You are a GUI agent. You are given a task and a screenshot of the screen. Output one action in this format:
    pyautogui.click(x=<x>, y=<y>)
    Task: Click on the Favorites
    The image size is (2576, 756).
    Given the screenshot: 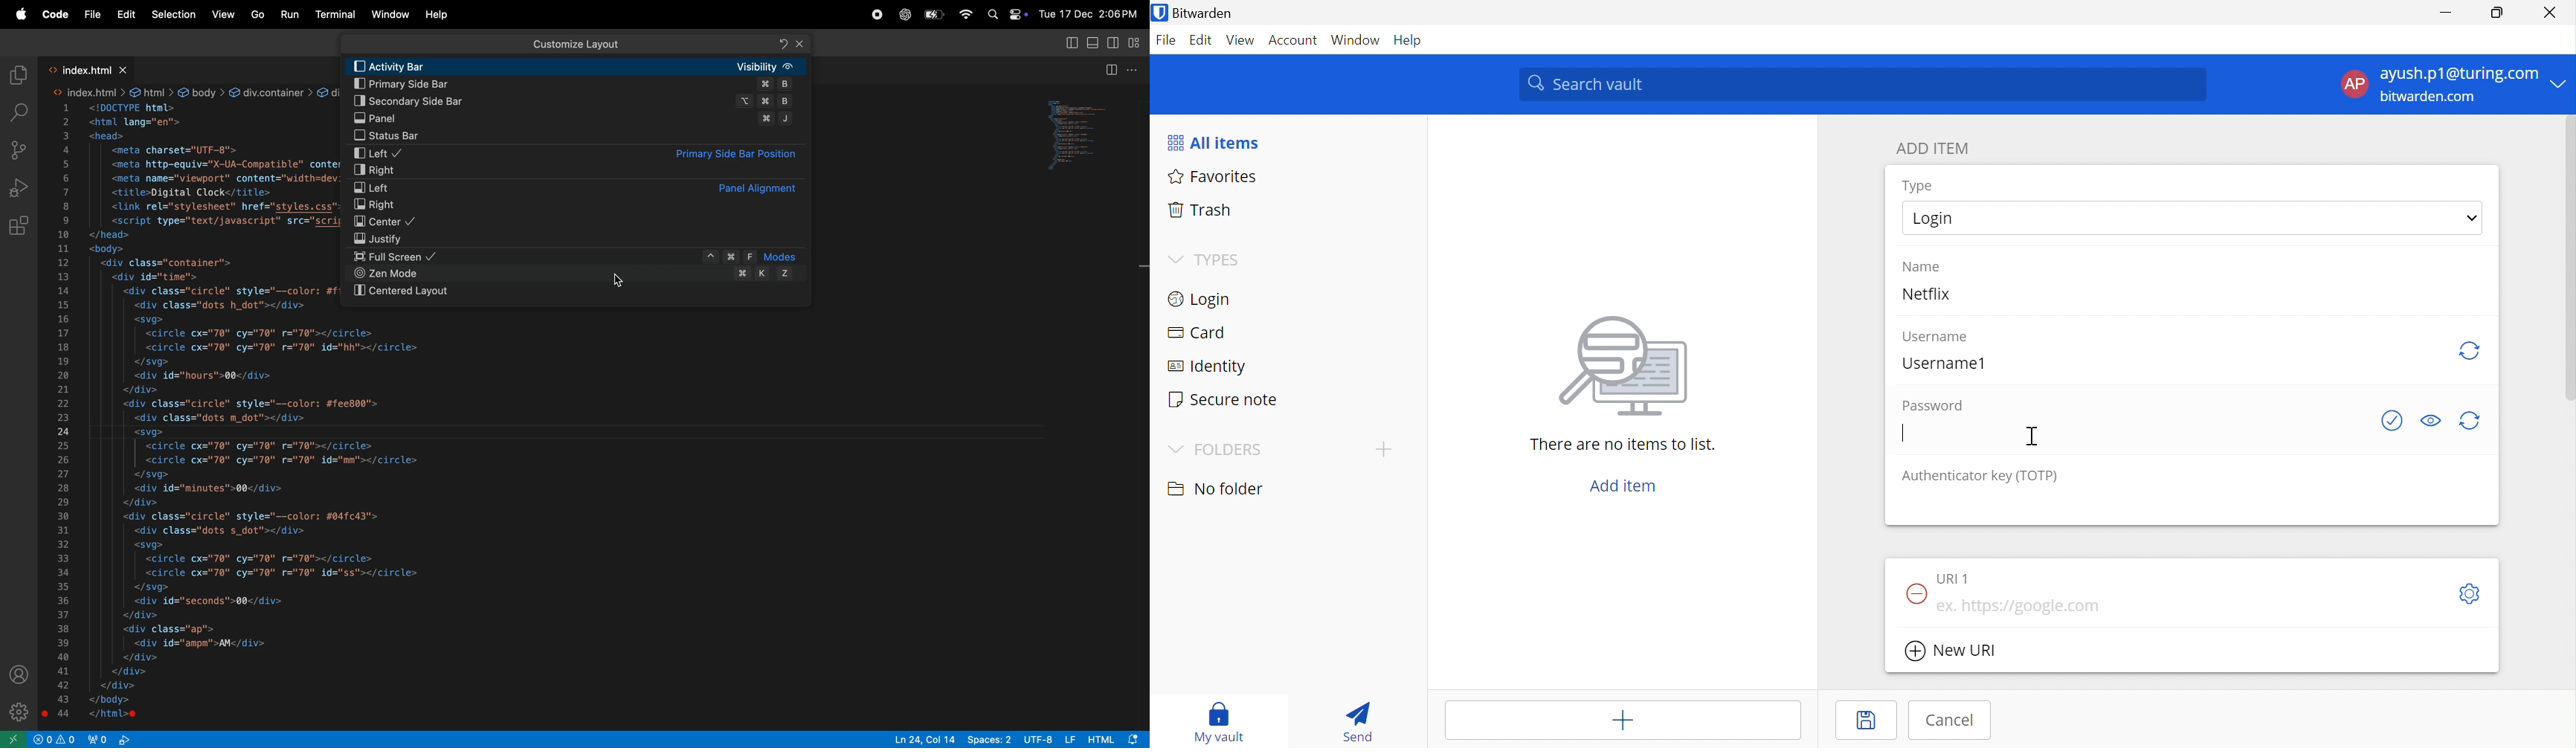 What is the action you would take?
    pyautogui.click(x=1213, y=176)
    